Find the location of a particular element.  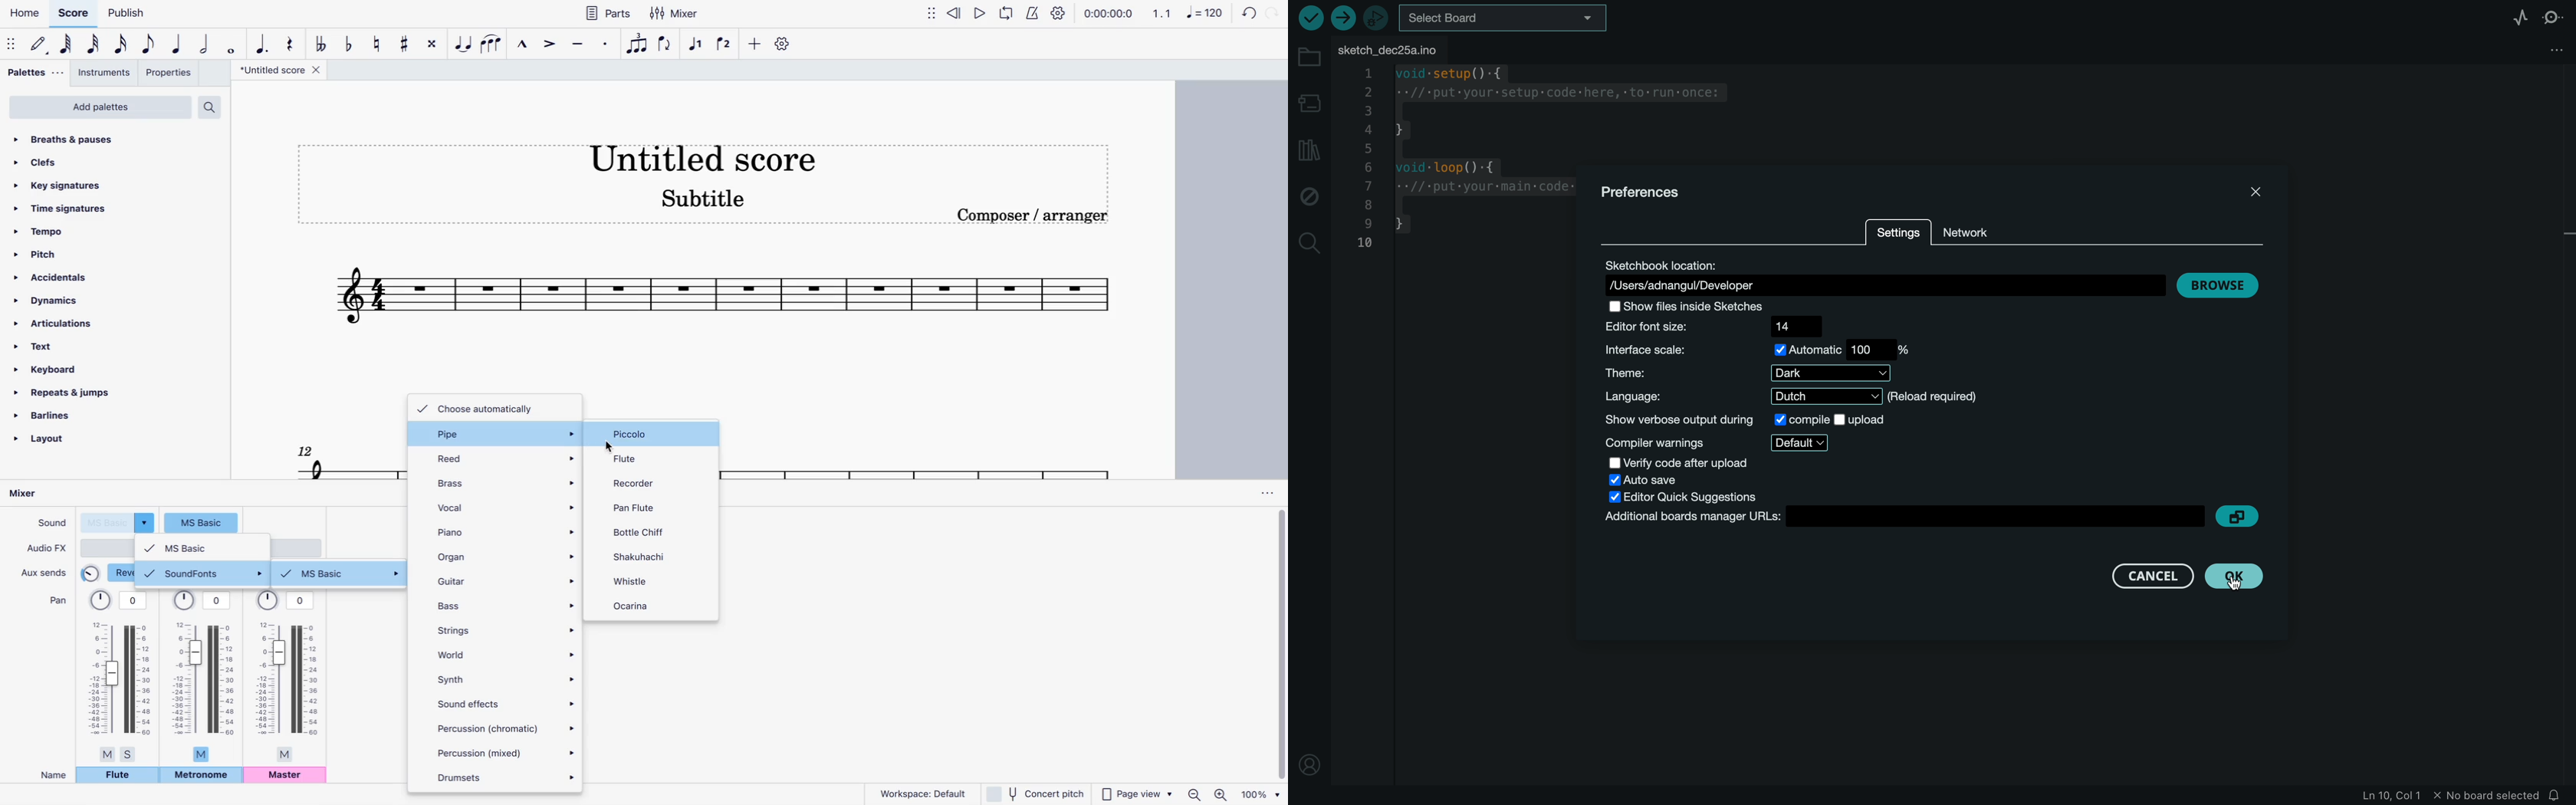

toggle sharp is located at coordinates (407, 42).